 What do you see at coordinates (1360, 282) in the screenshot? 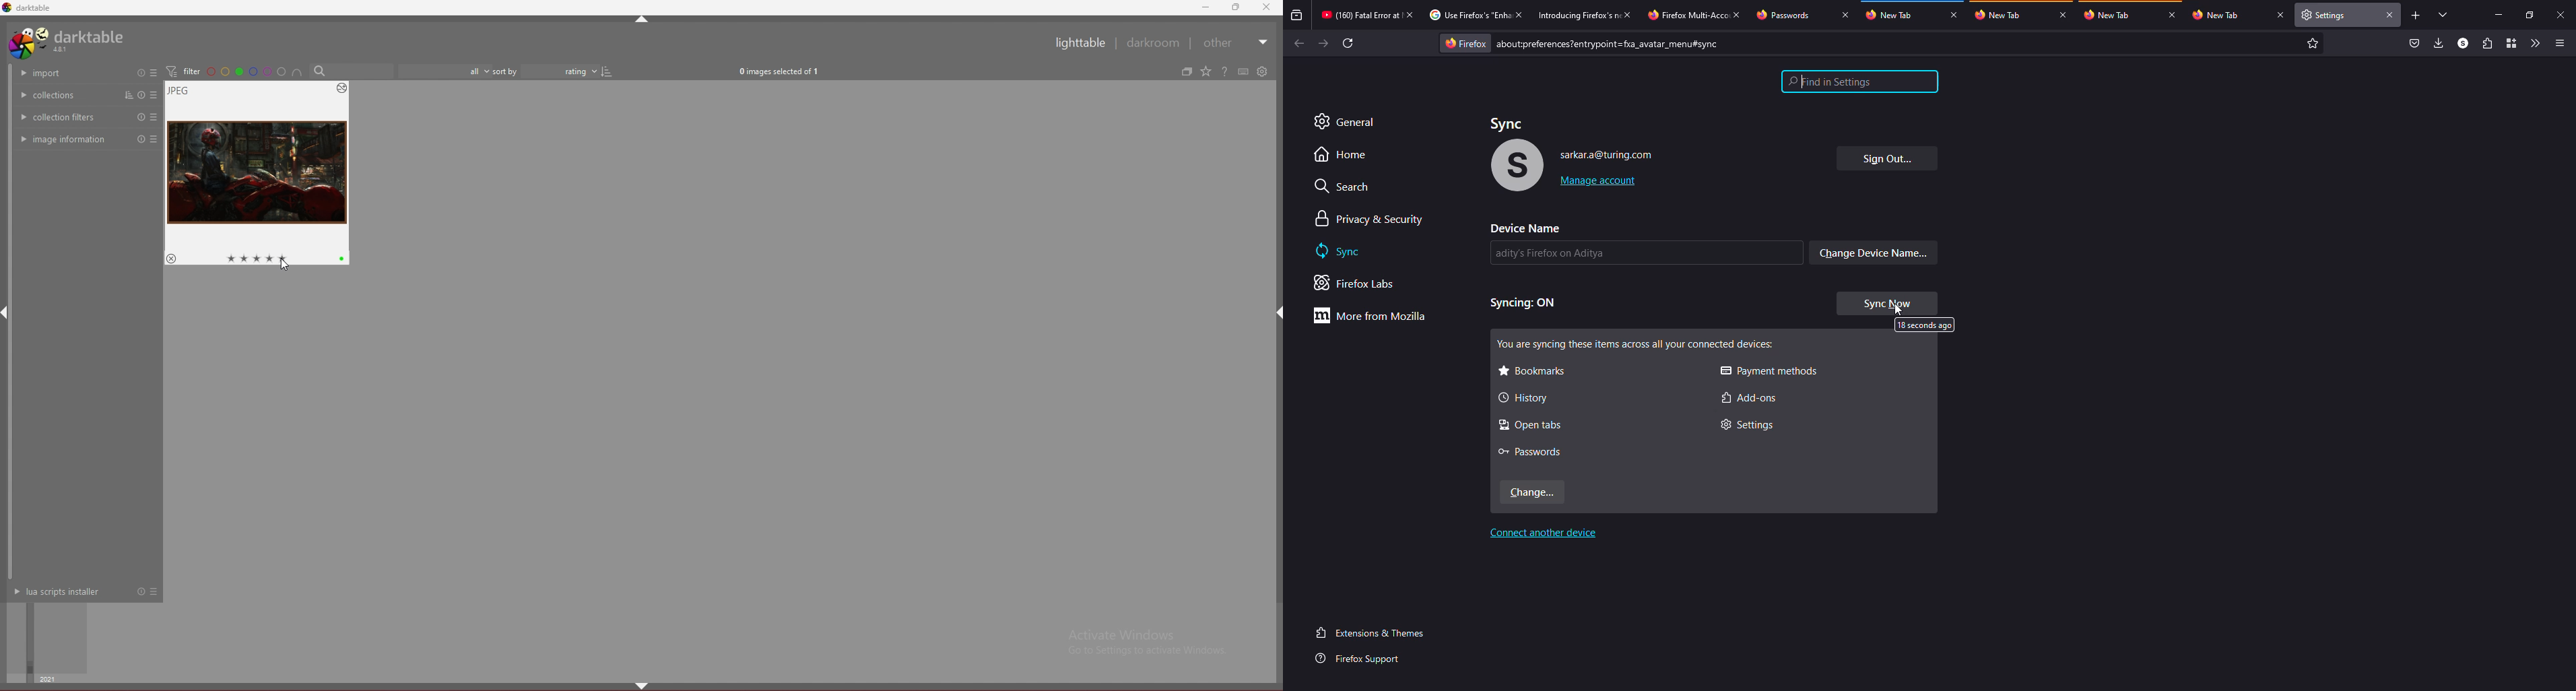
I see `firefox labs` at bounding box center [1360, 282].